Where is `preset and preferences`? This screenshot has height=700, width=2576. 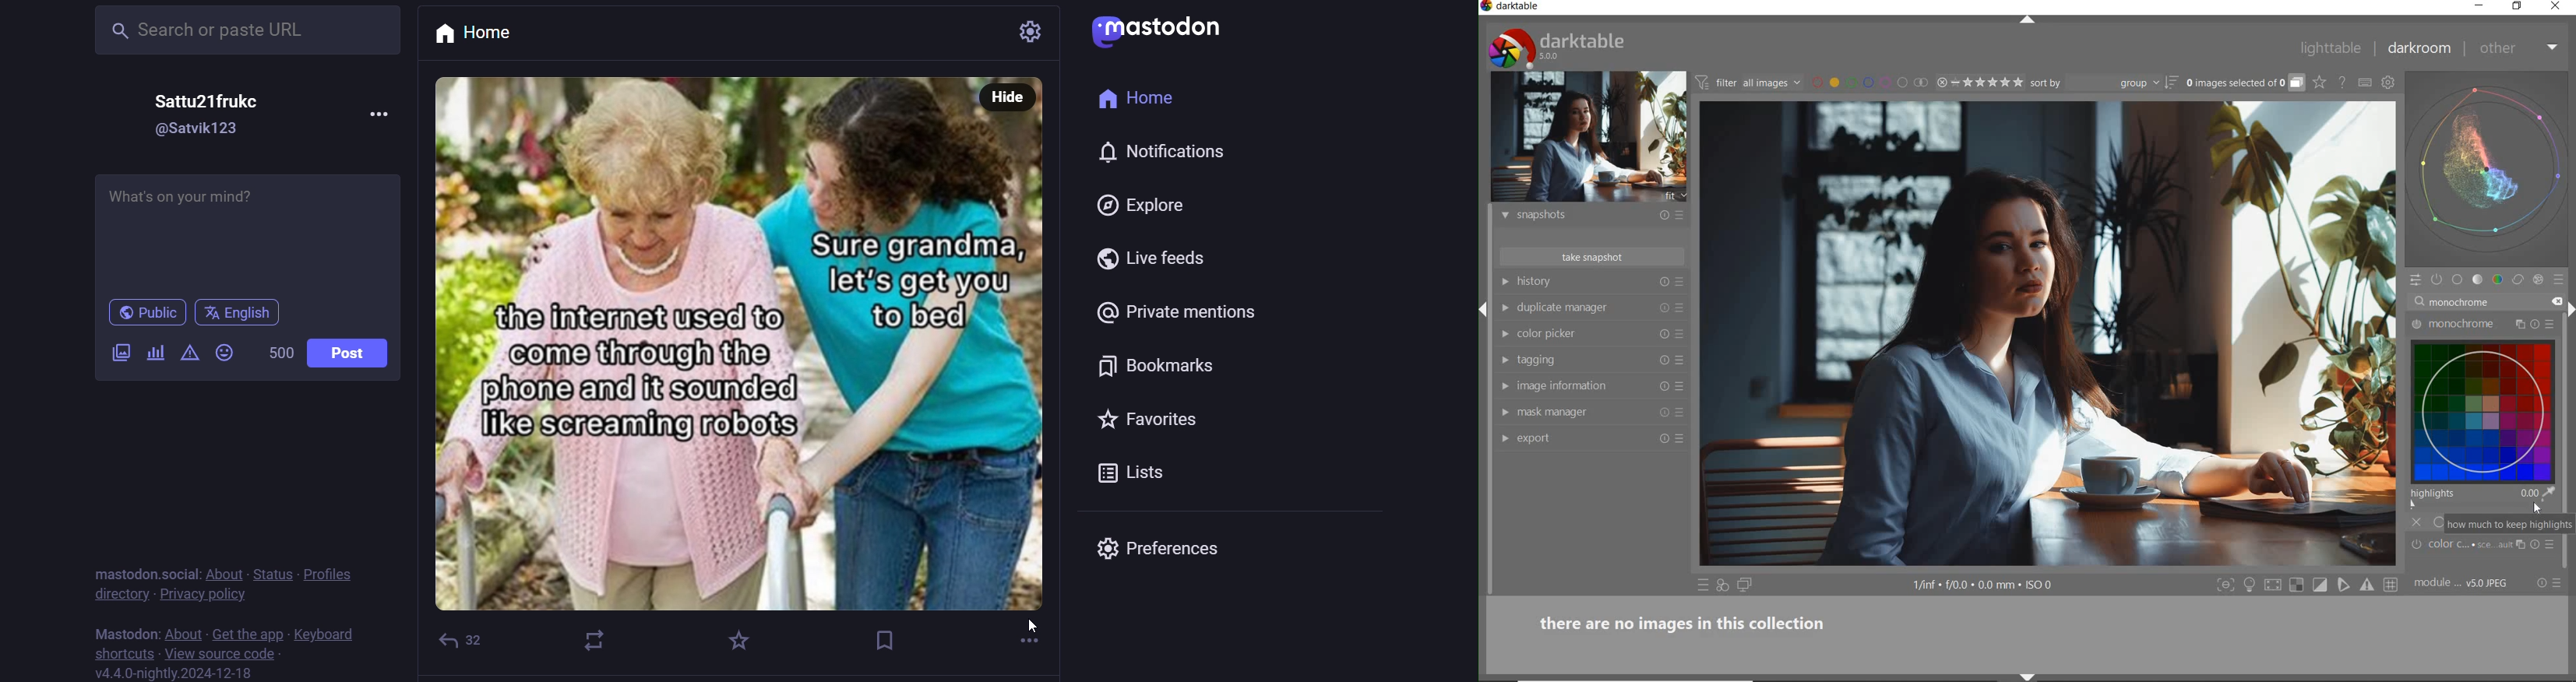 preset and preferences is located at coordinates (1682, 438).